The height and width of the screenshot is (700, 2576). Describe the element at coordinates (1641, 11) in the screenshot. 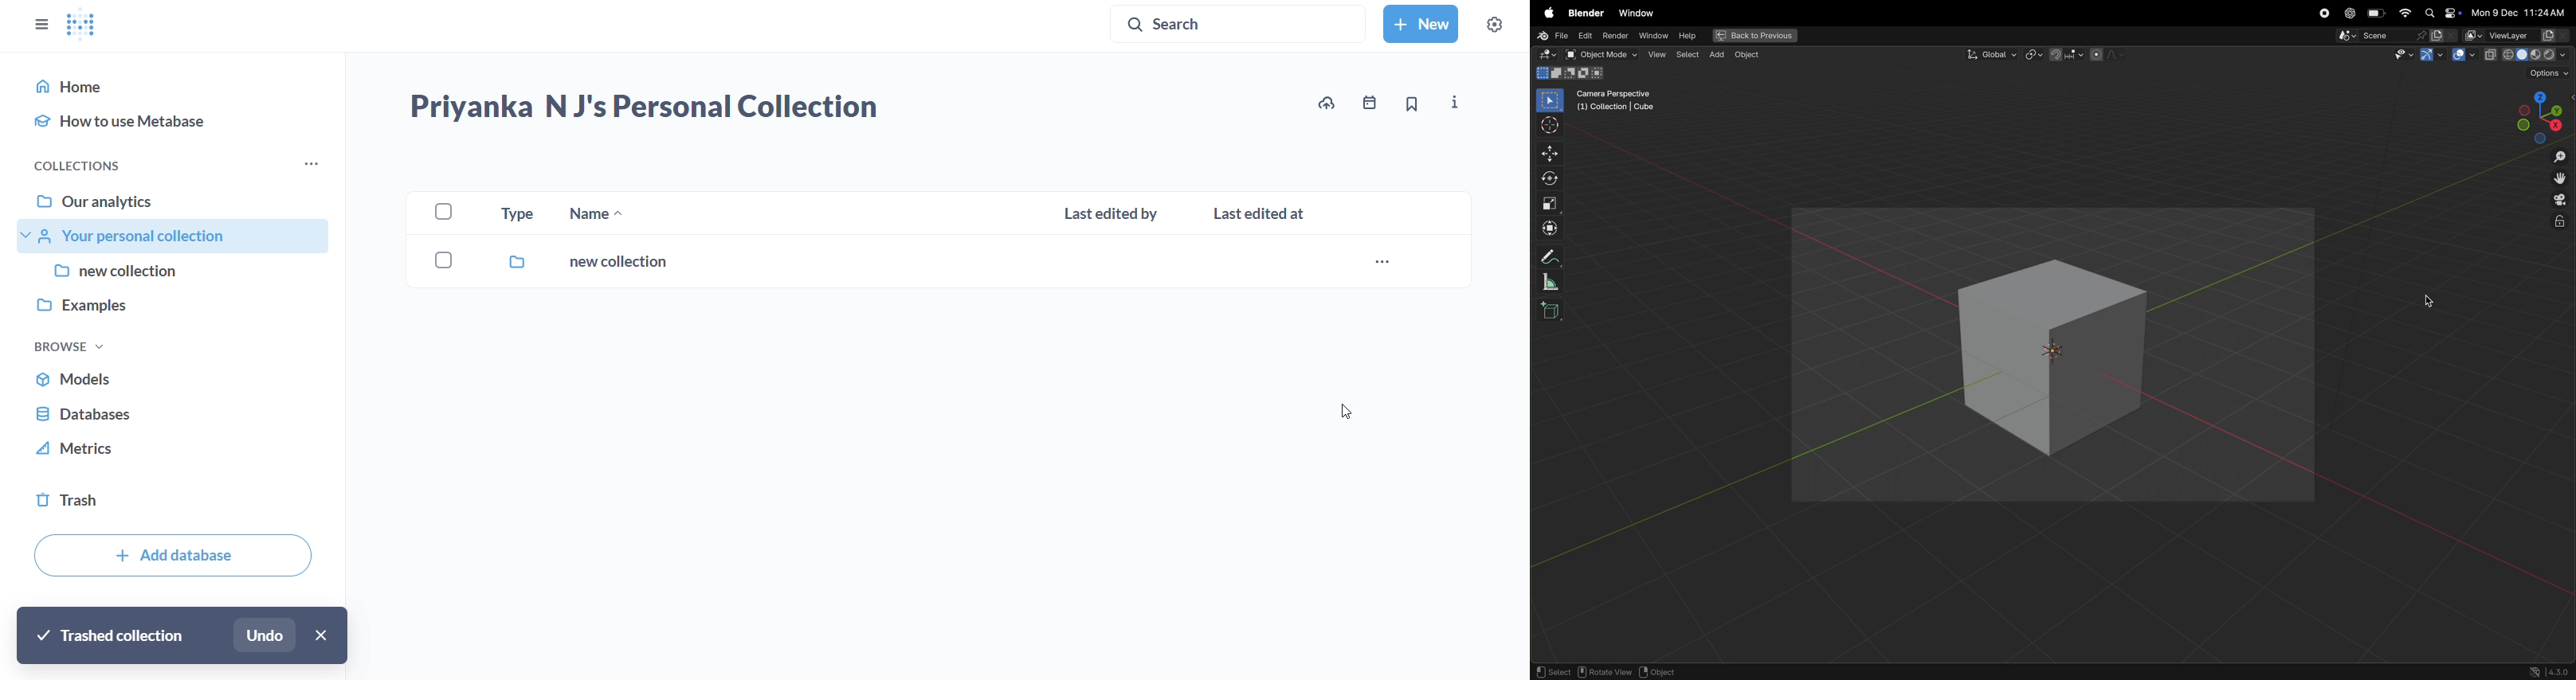

I see `Window` at that location.